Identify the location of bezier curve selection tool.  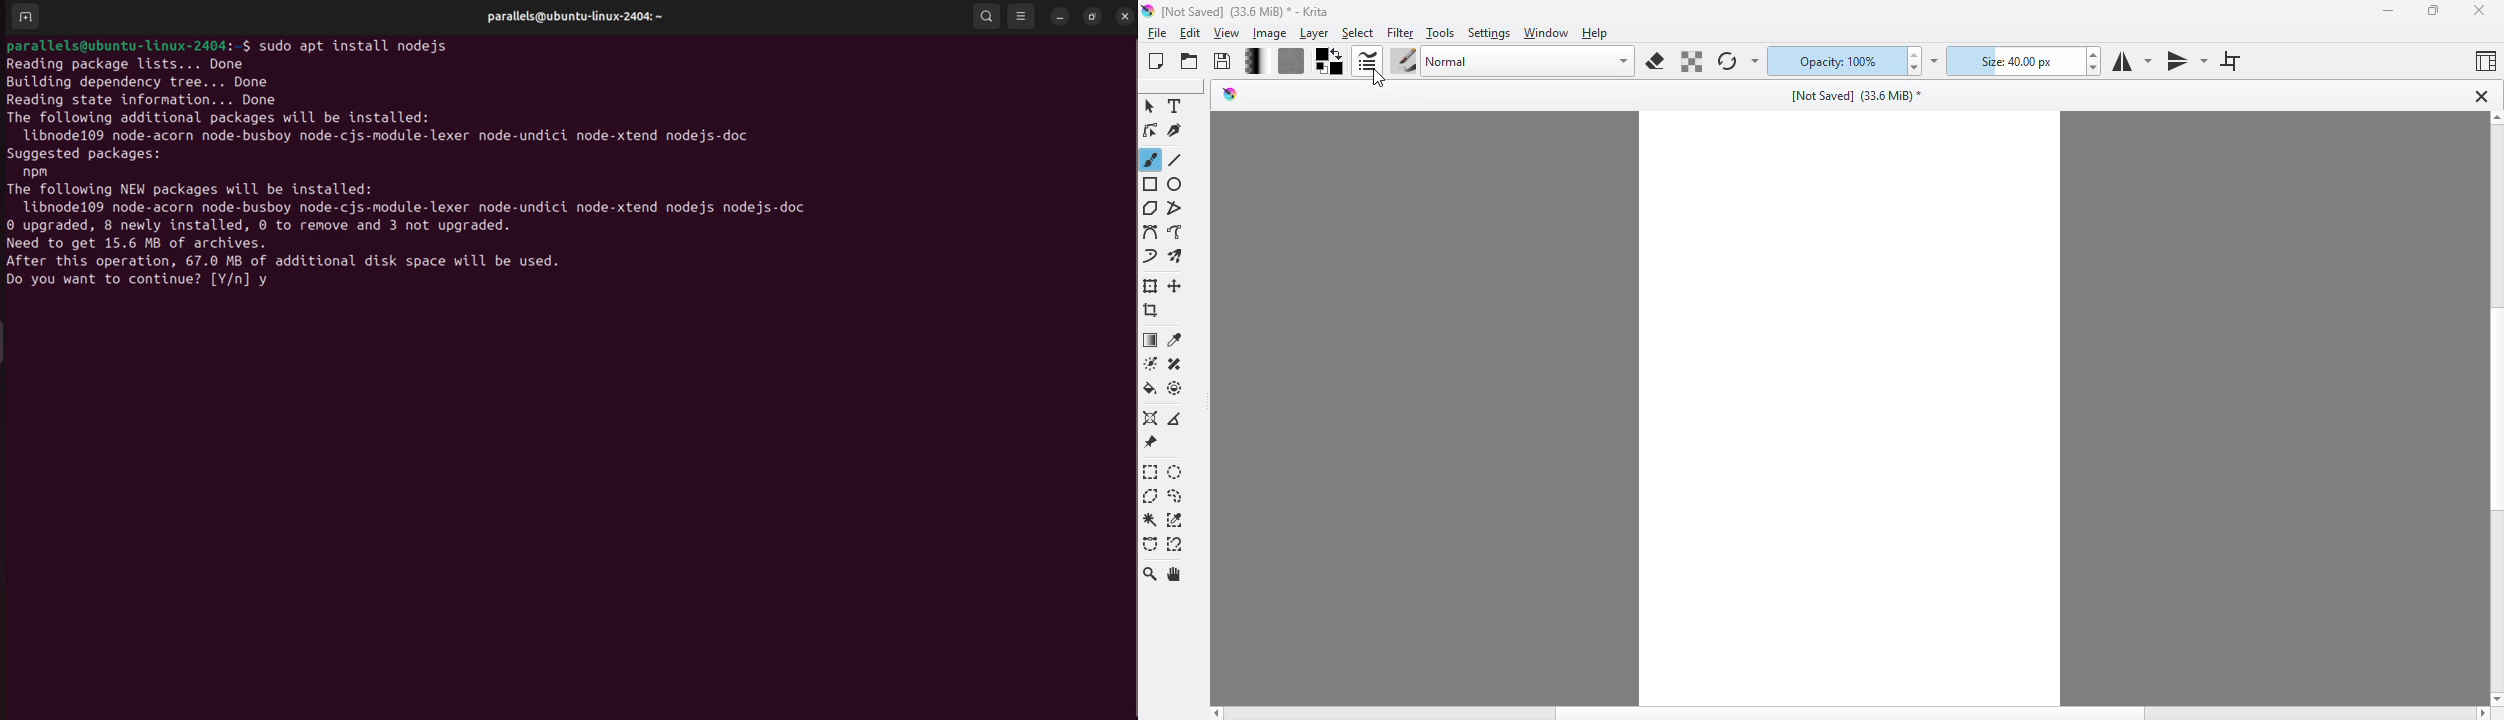
(1151, 544).